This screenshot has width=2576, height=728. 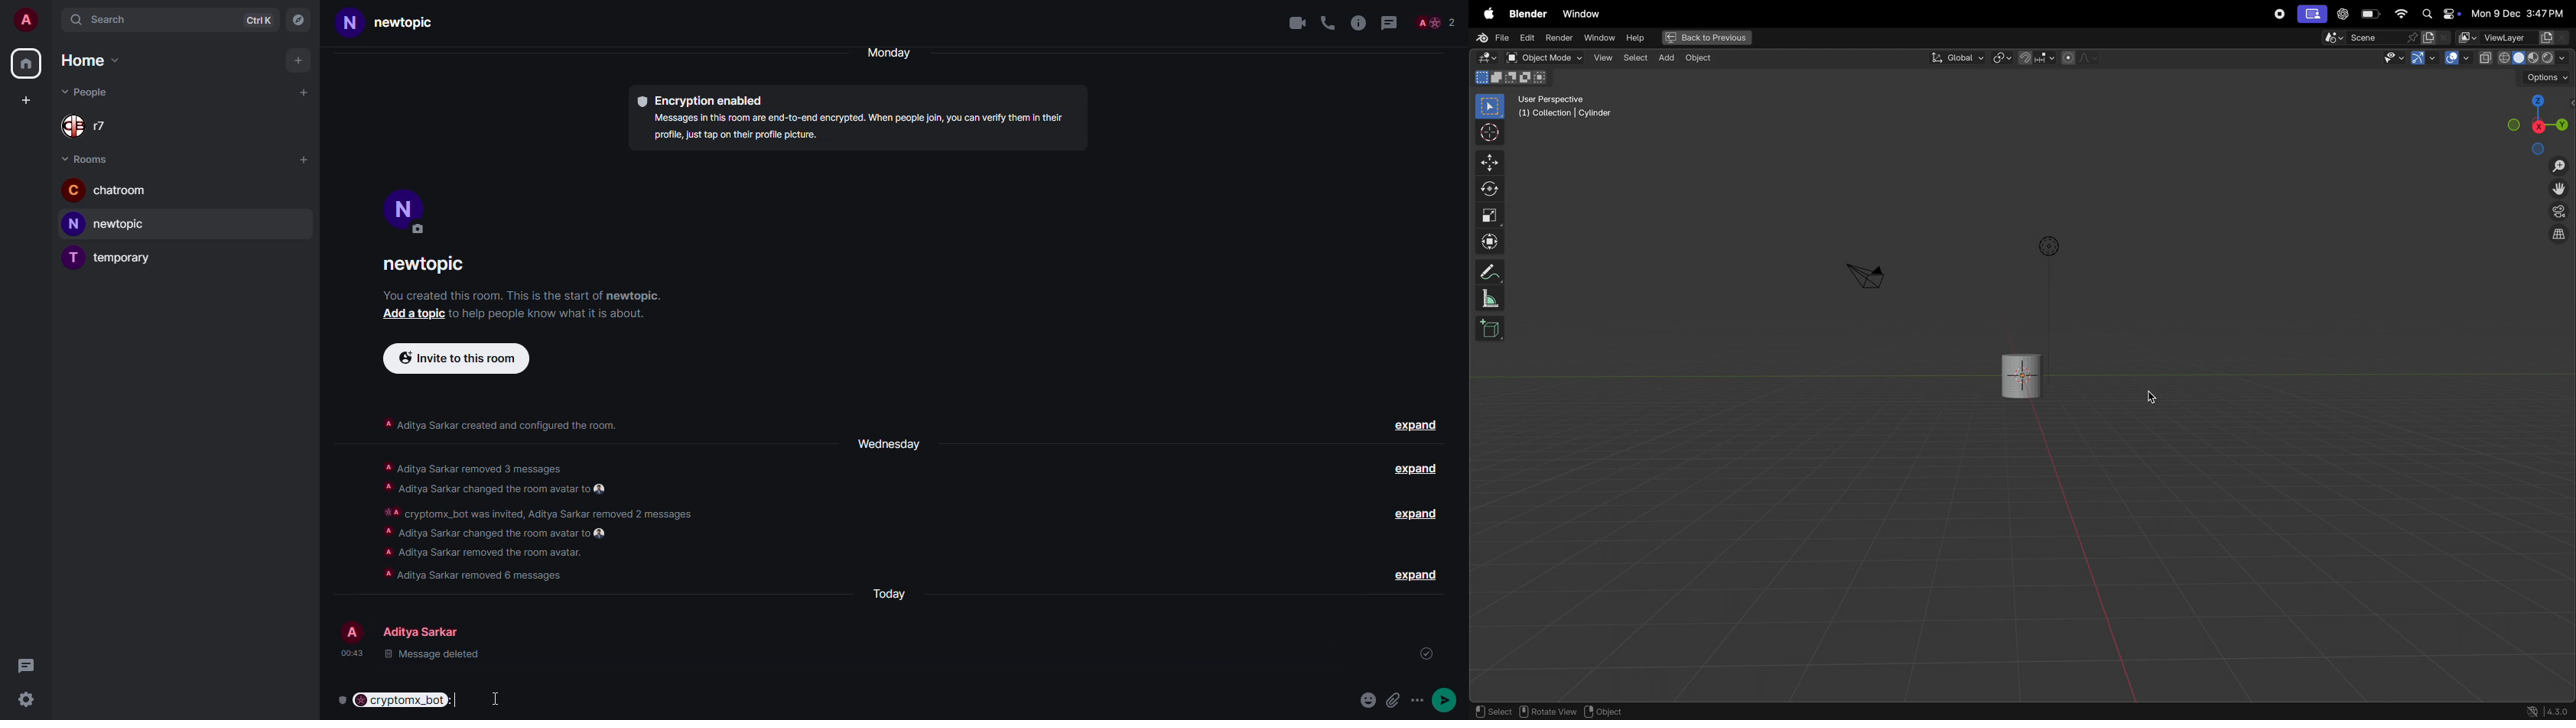 I want to click on people, so click(x=89, y=90).